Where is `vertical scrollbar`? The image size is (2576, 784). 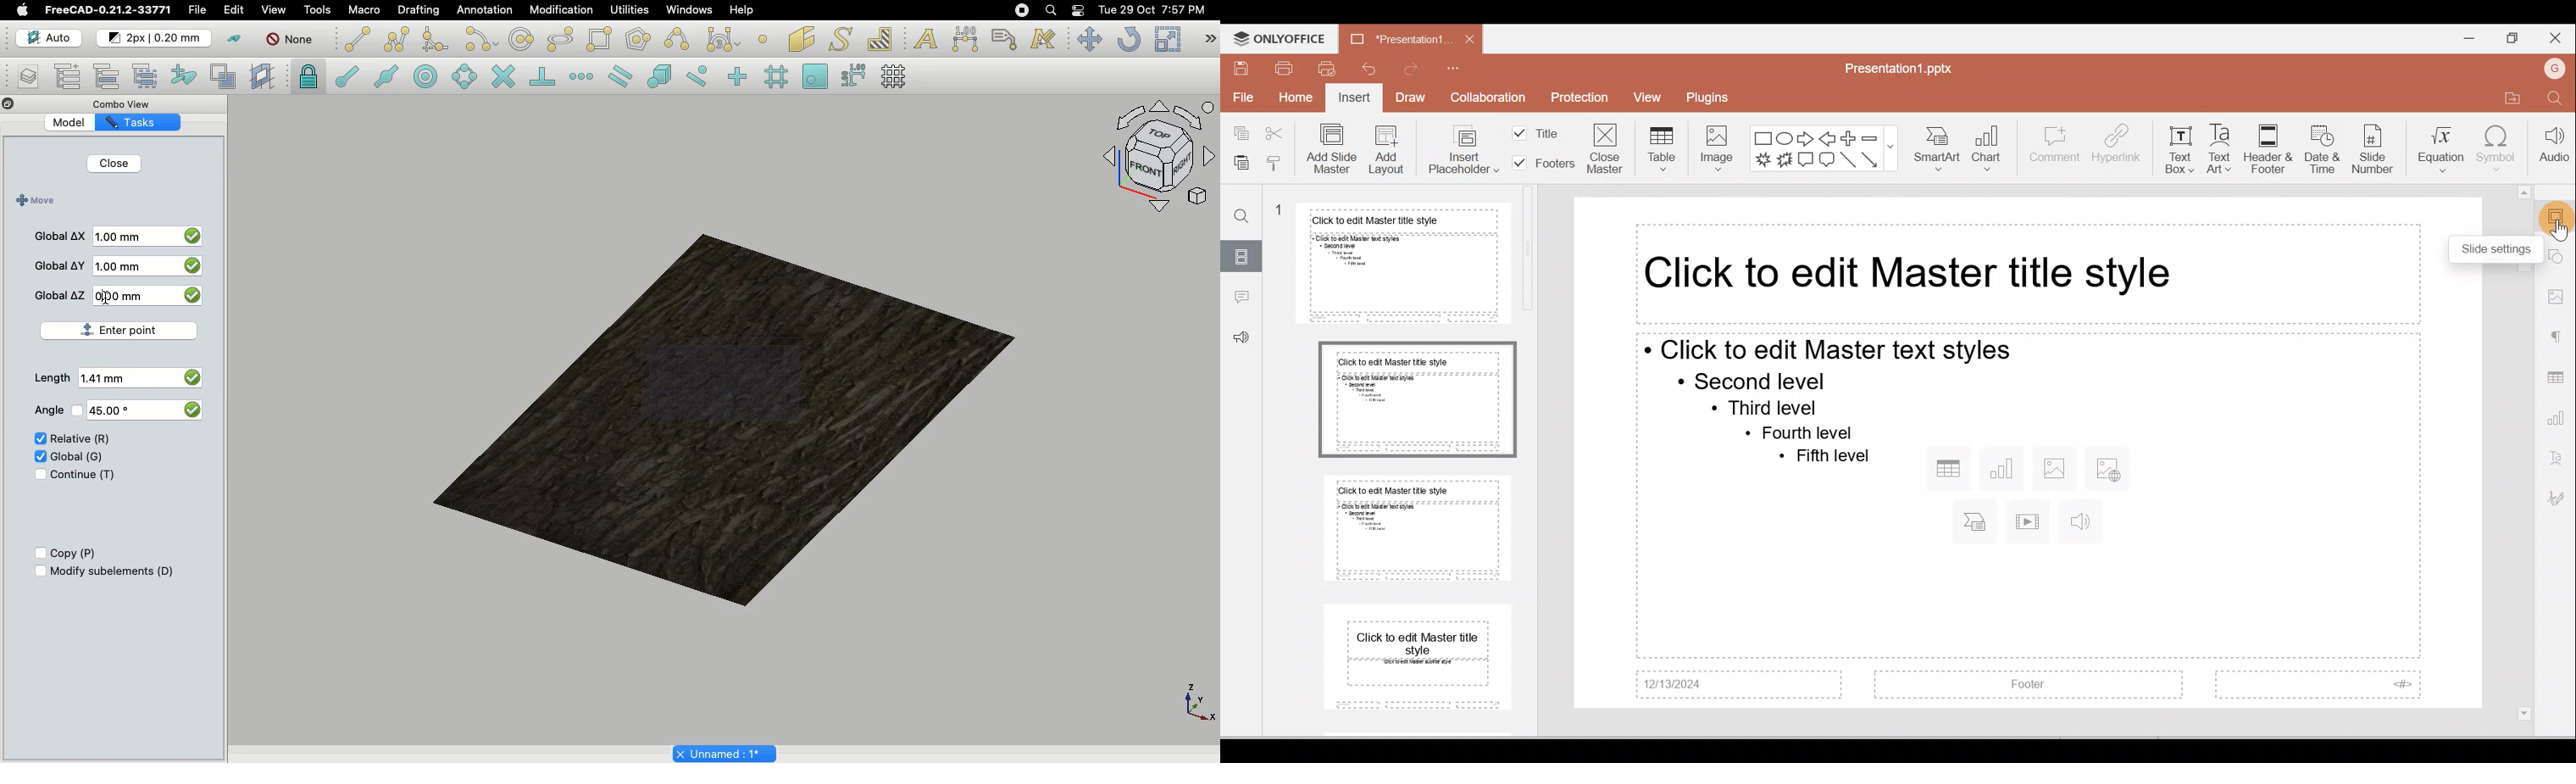
vertical scrollbar is located at coordinates (1529, 254).